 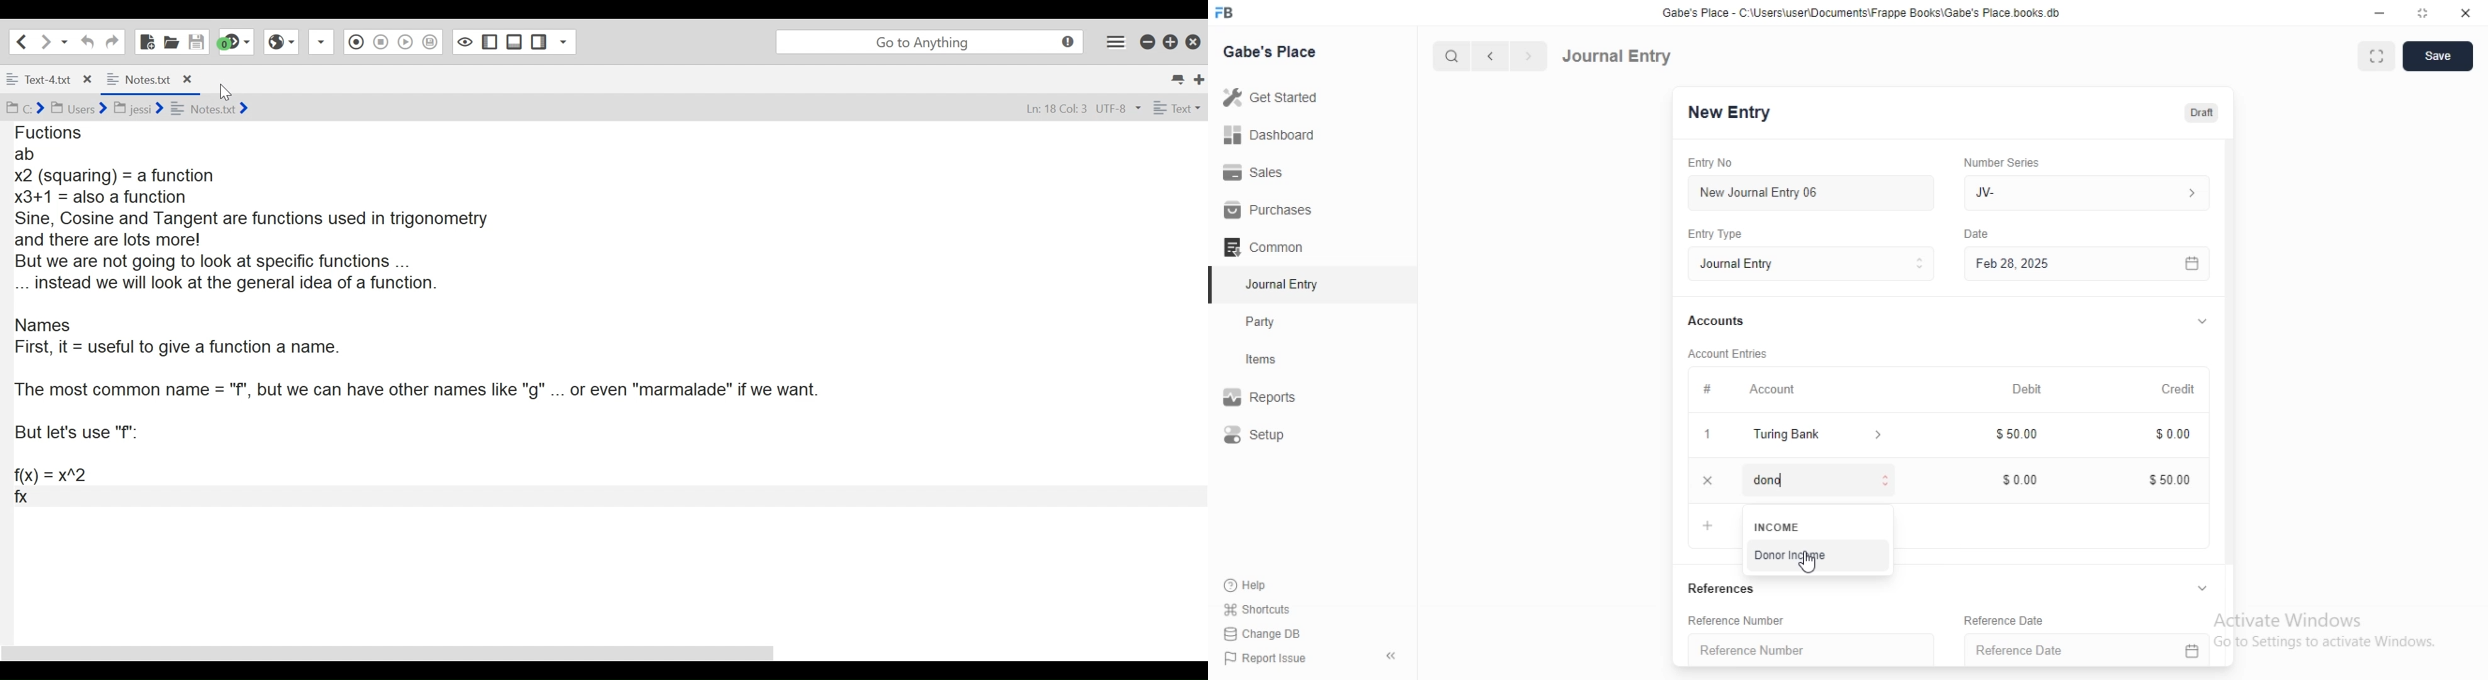 What do you see at coordinates (1757, 391) in the screenshot?
I see `Account` at bounding box center [1757, 391].